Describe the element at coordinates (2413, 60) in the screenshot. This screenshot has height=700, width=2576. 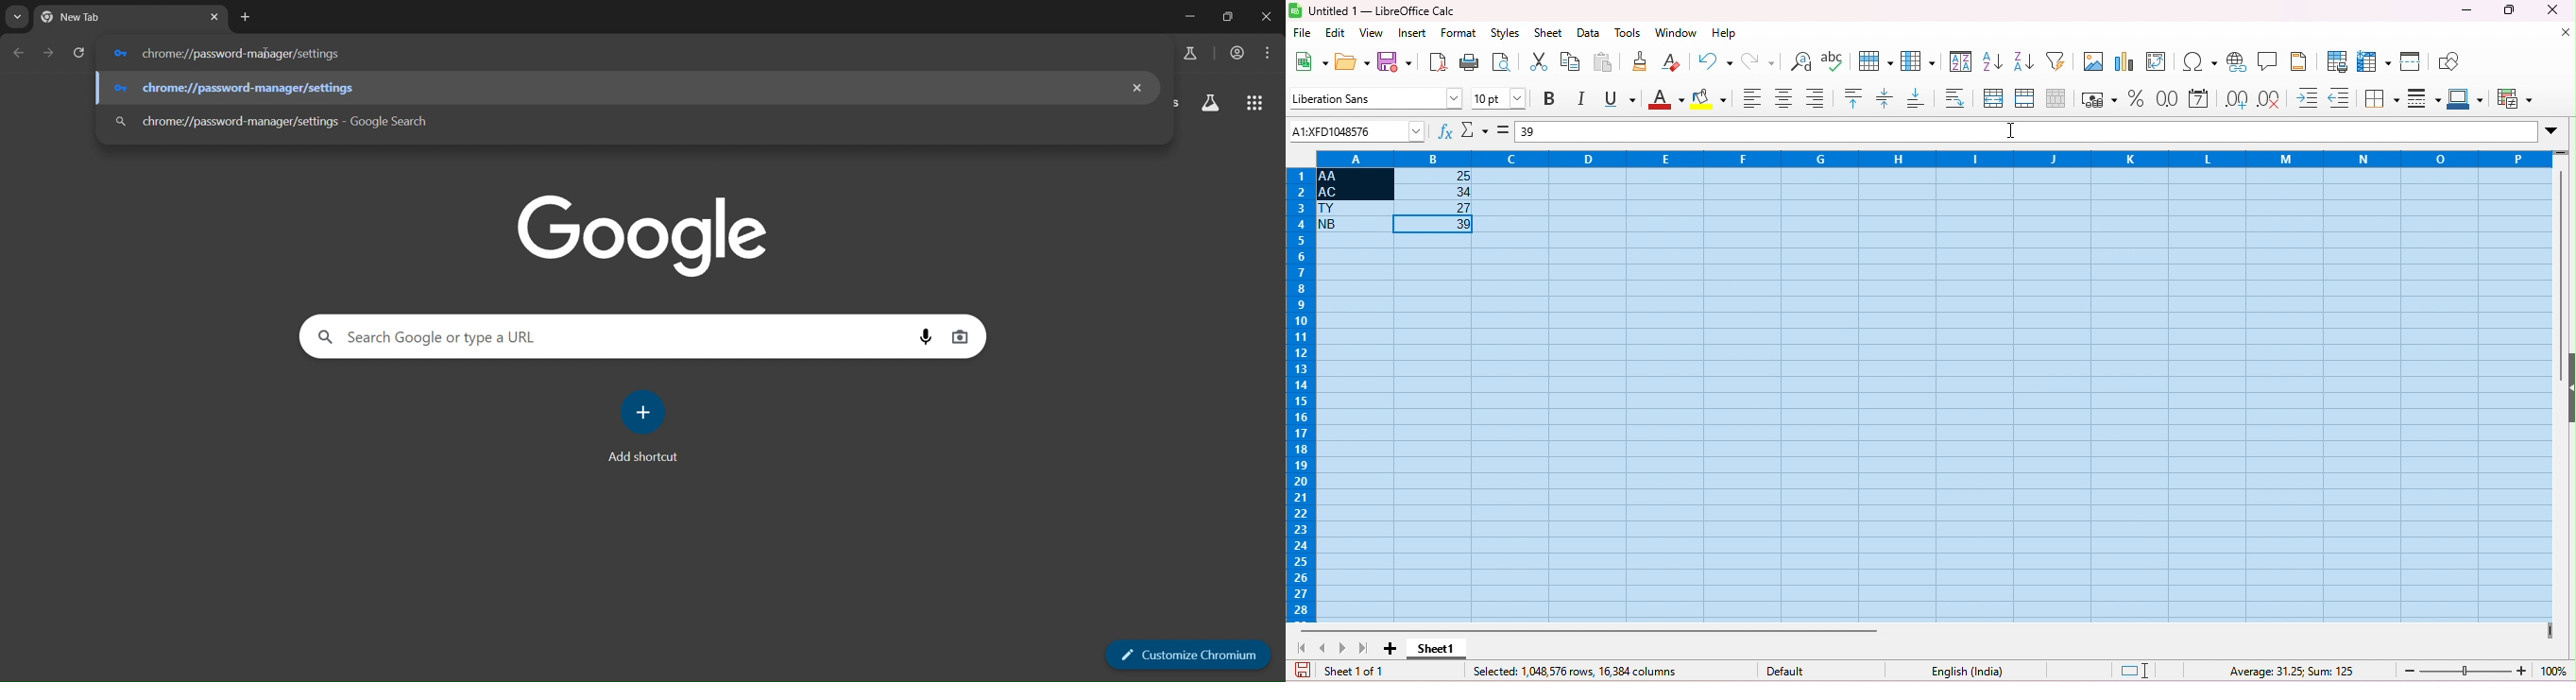
I see `split ` at that location.